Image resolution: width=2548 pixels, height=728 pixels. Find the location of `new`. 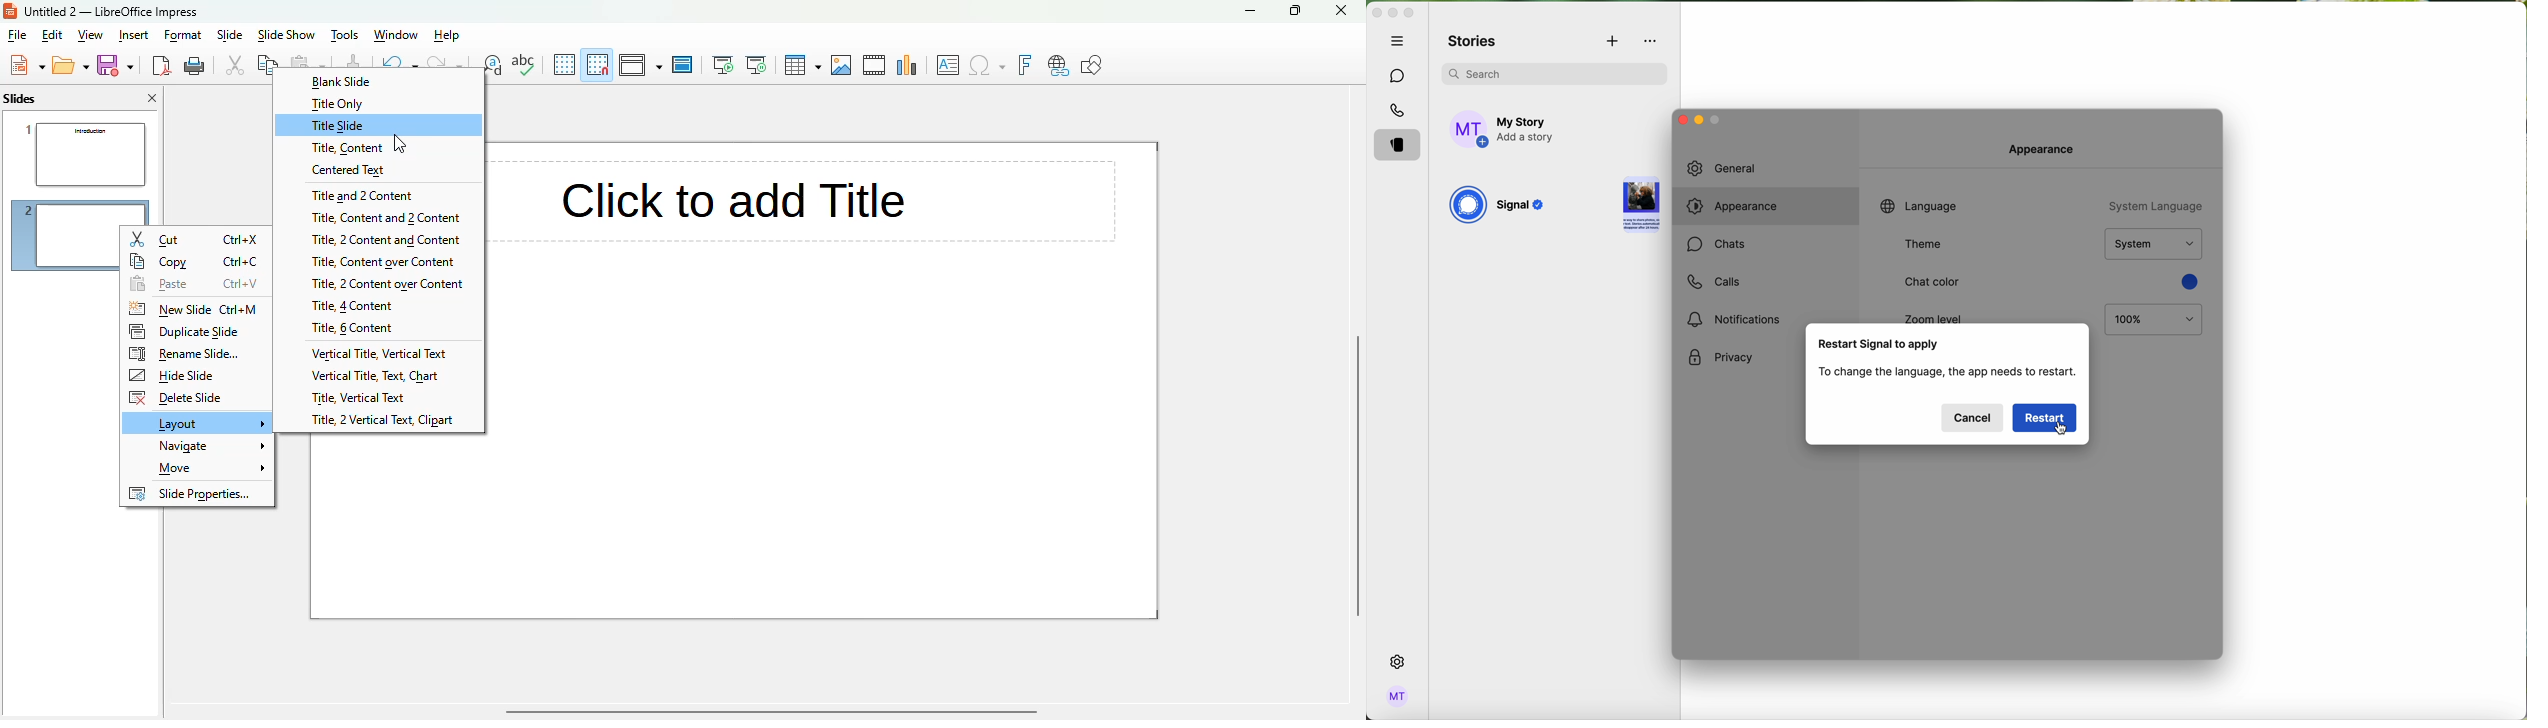

new is located at coordinates (27, 65).